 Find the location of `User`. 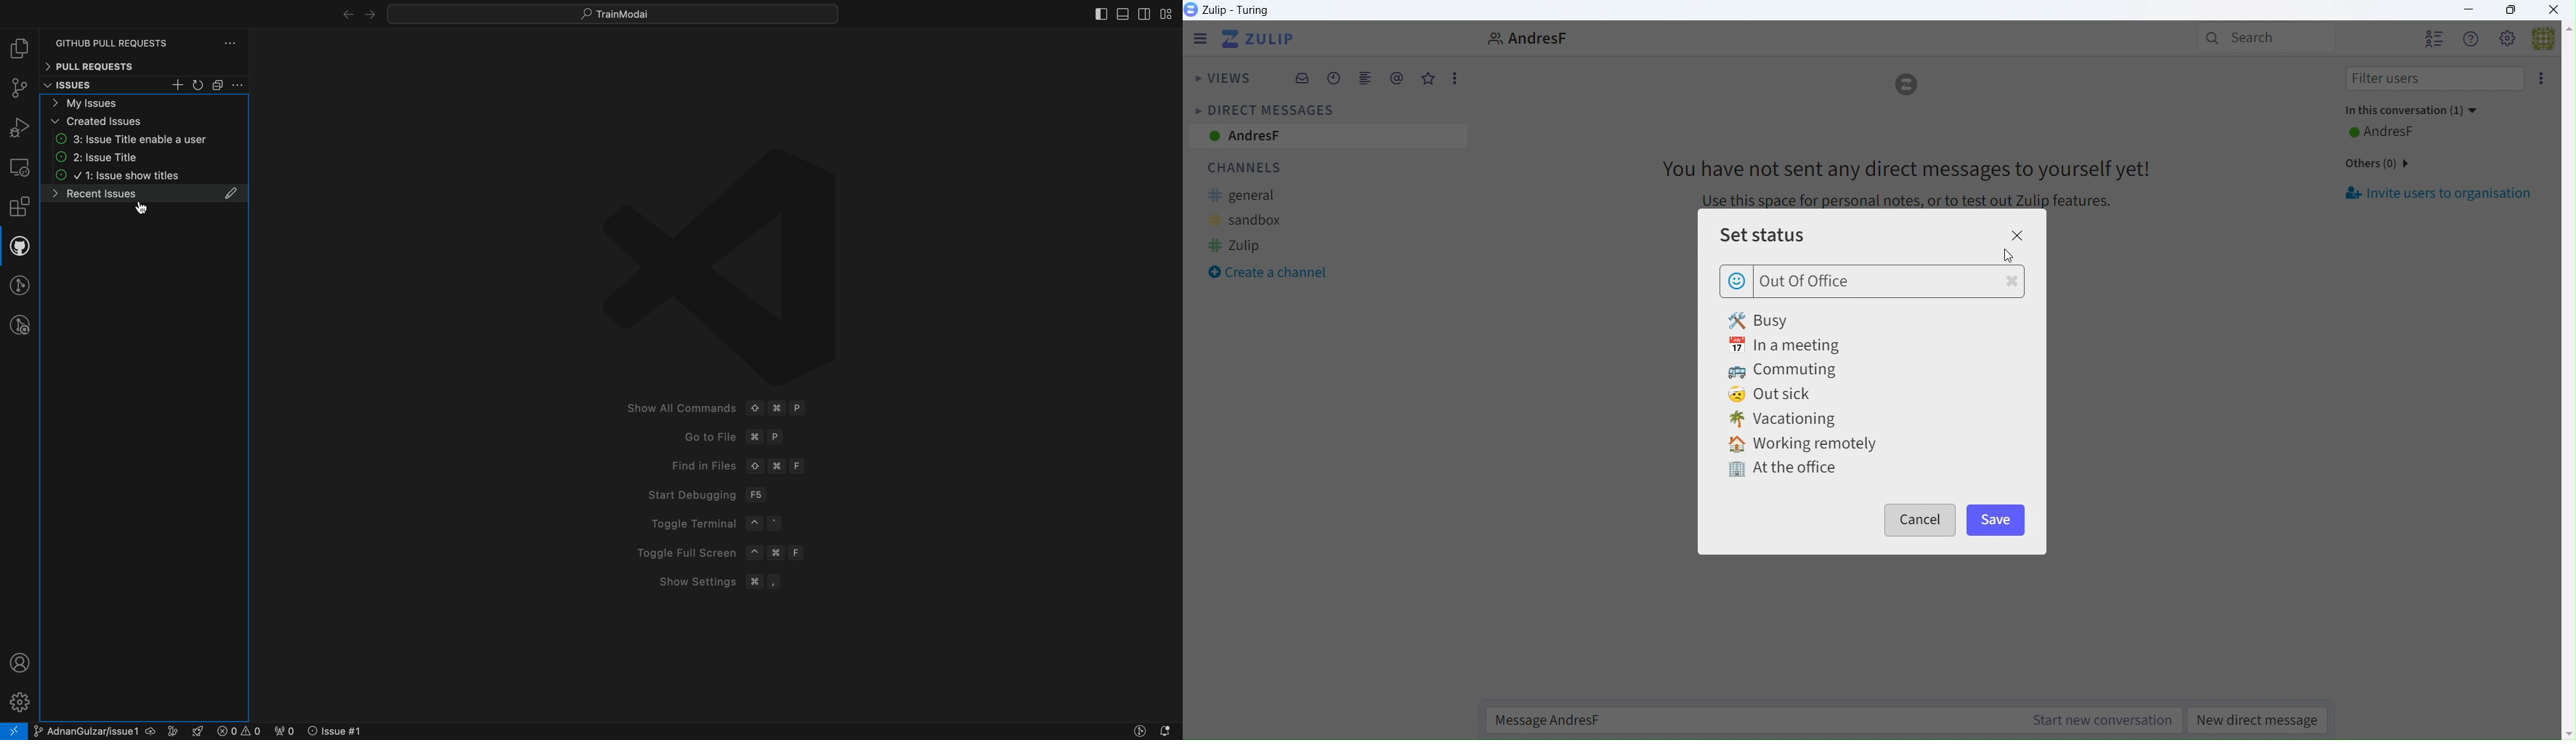

User is located at coordinates (2551, 44).